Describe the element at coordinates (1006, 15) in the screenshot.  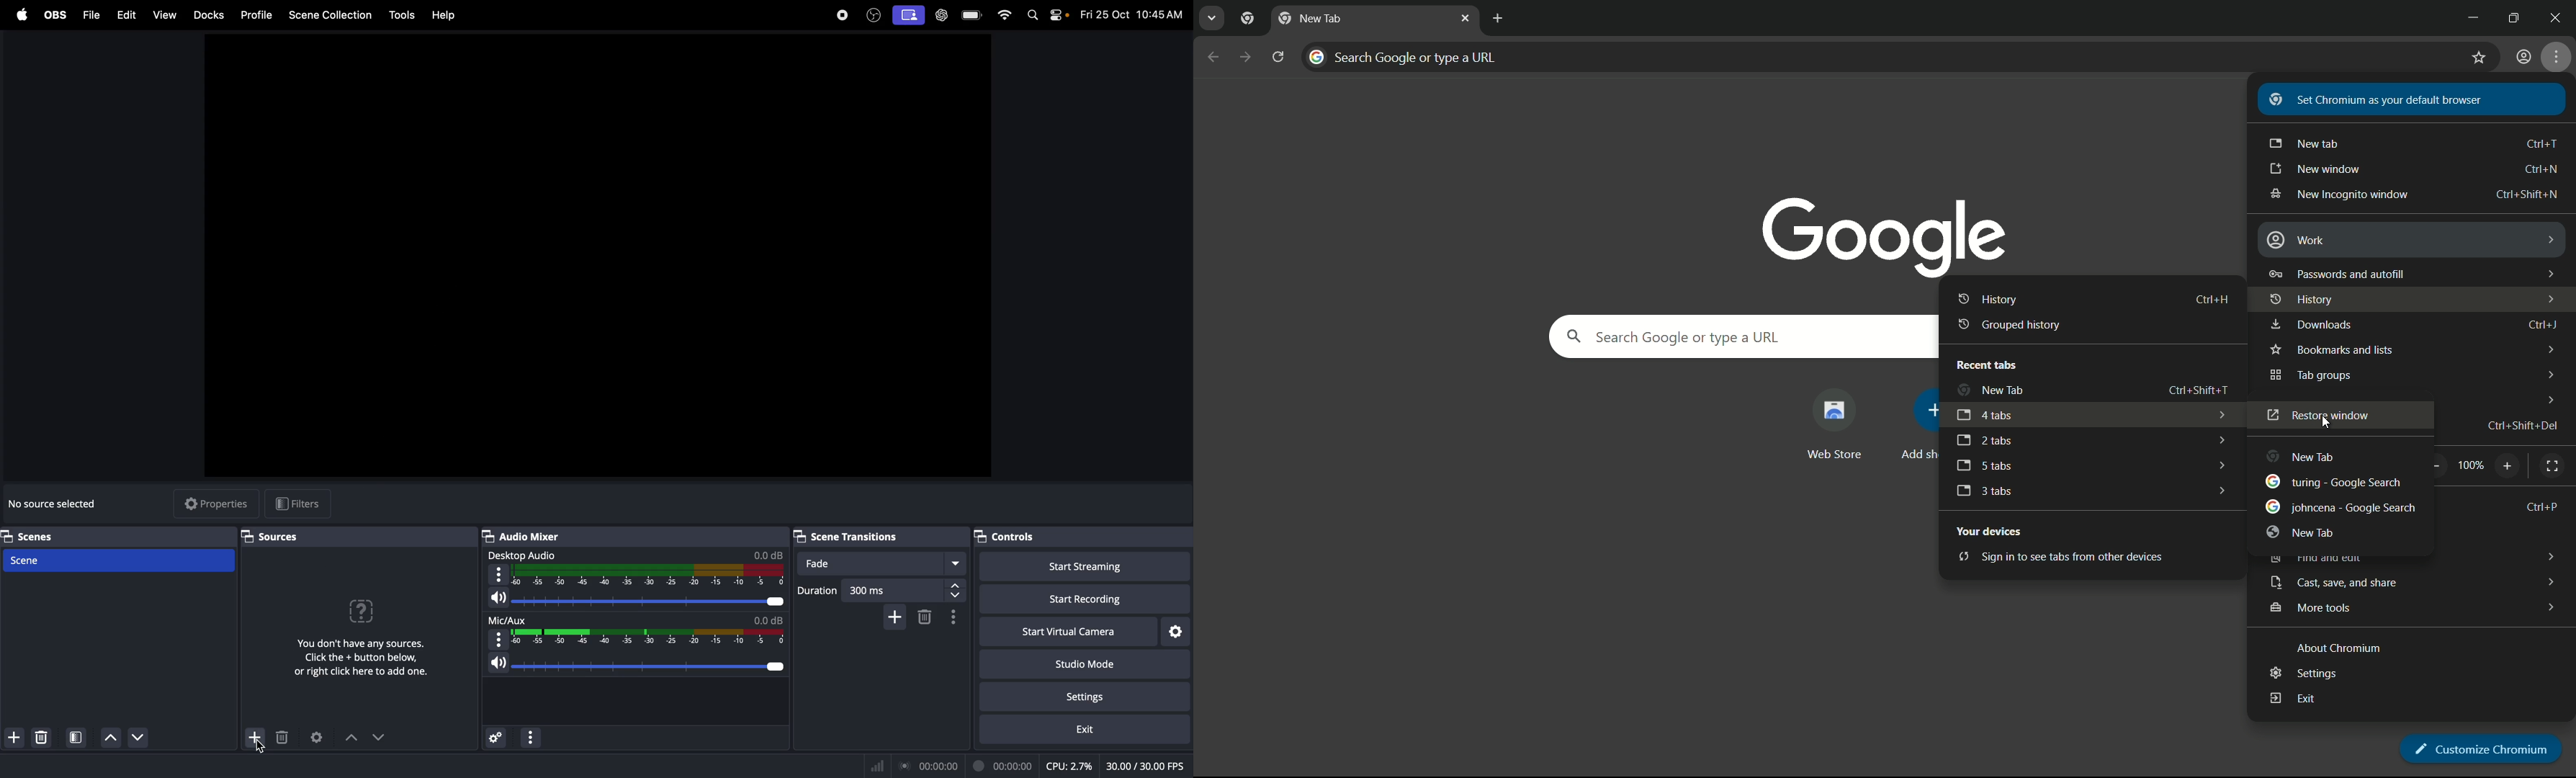
I see `wifi` at that location.